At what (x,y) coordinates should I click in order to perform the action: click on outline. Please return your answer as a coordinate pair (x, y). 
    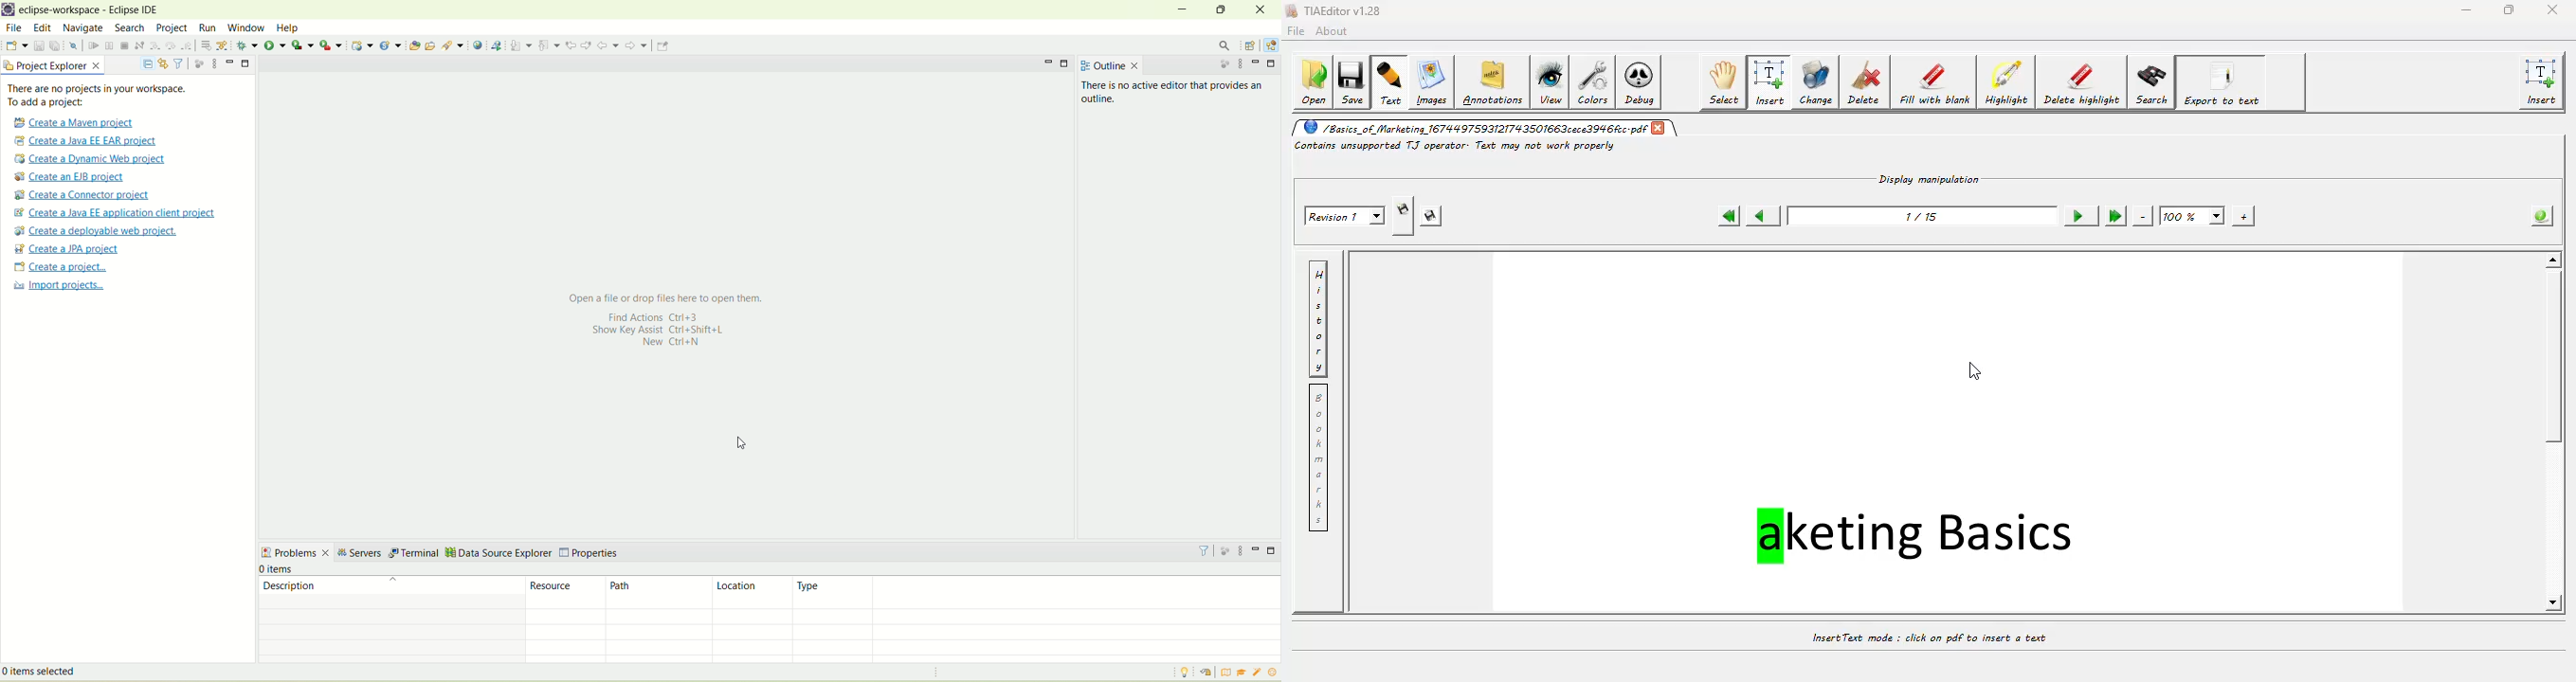
    Looking at the image, I should click on (1108, 63).